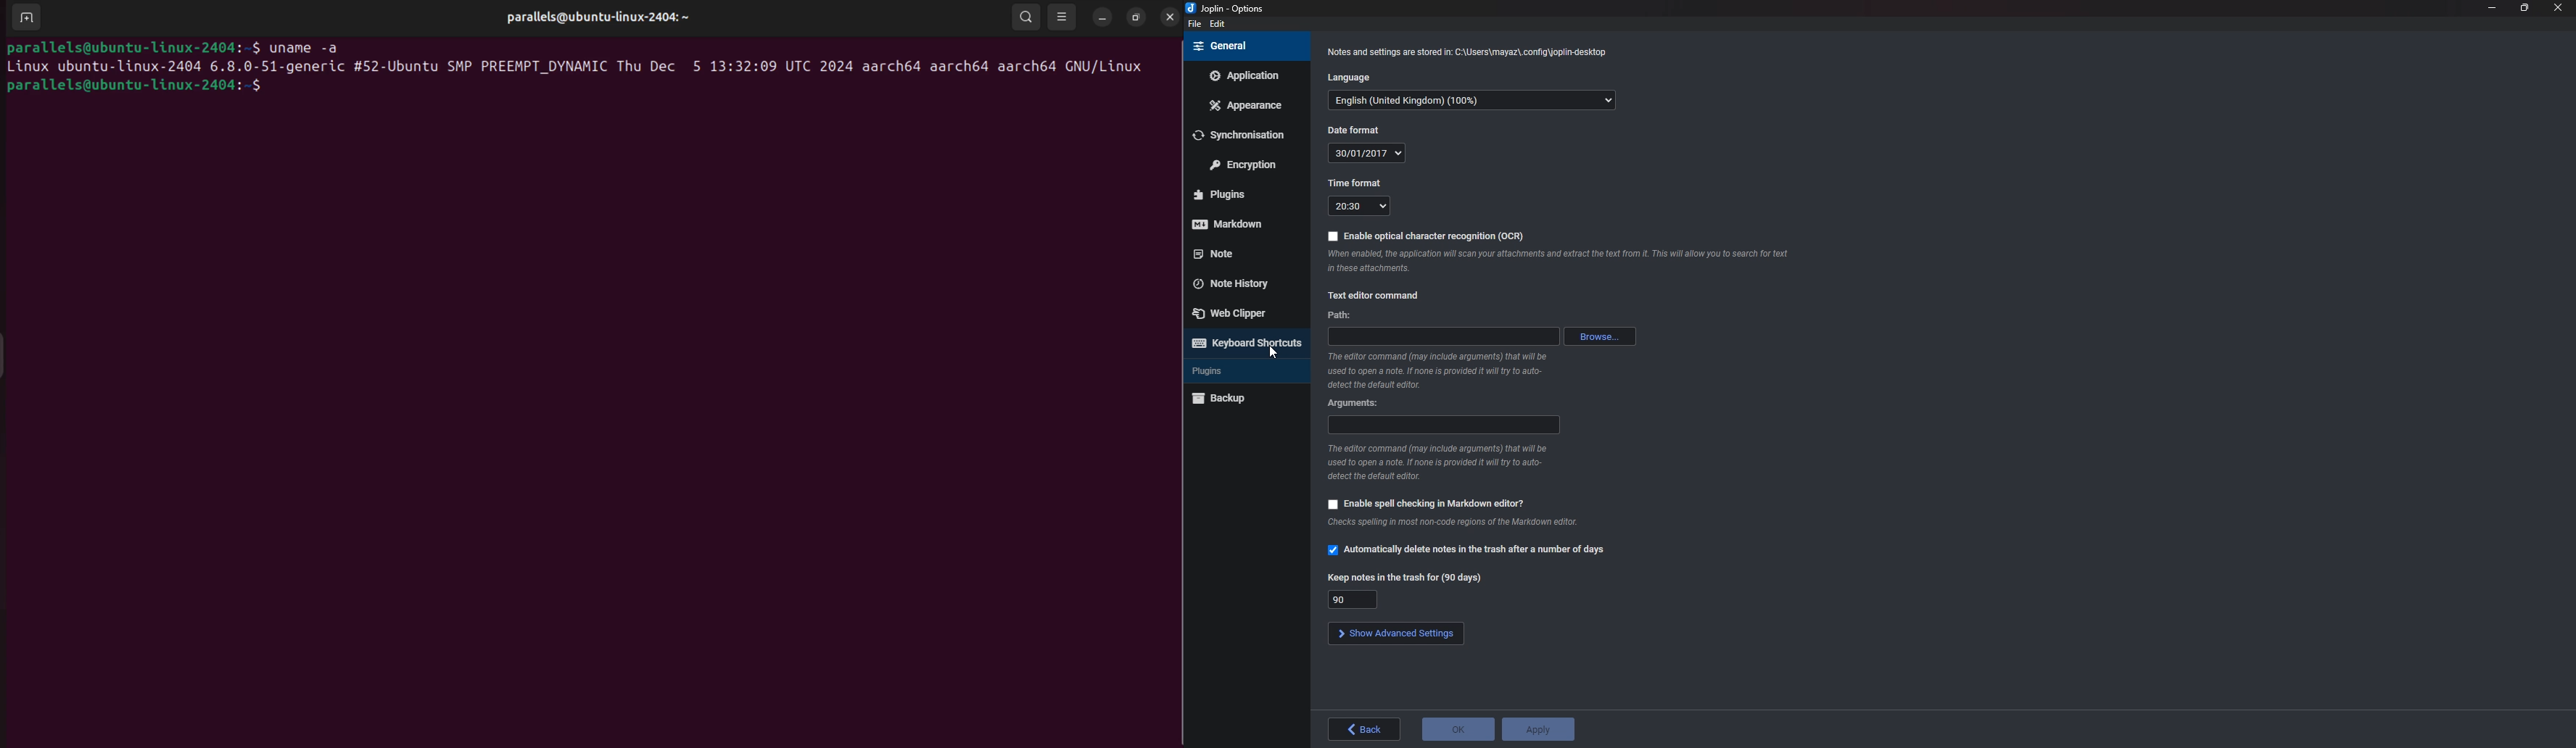  What do you see at coordinates (1440, 370) in the screenshot?
I see `Info` at bounding box center [1440, 370].